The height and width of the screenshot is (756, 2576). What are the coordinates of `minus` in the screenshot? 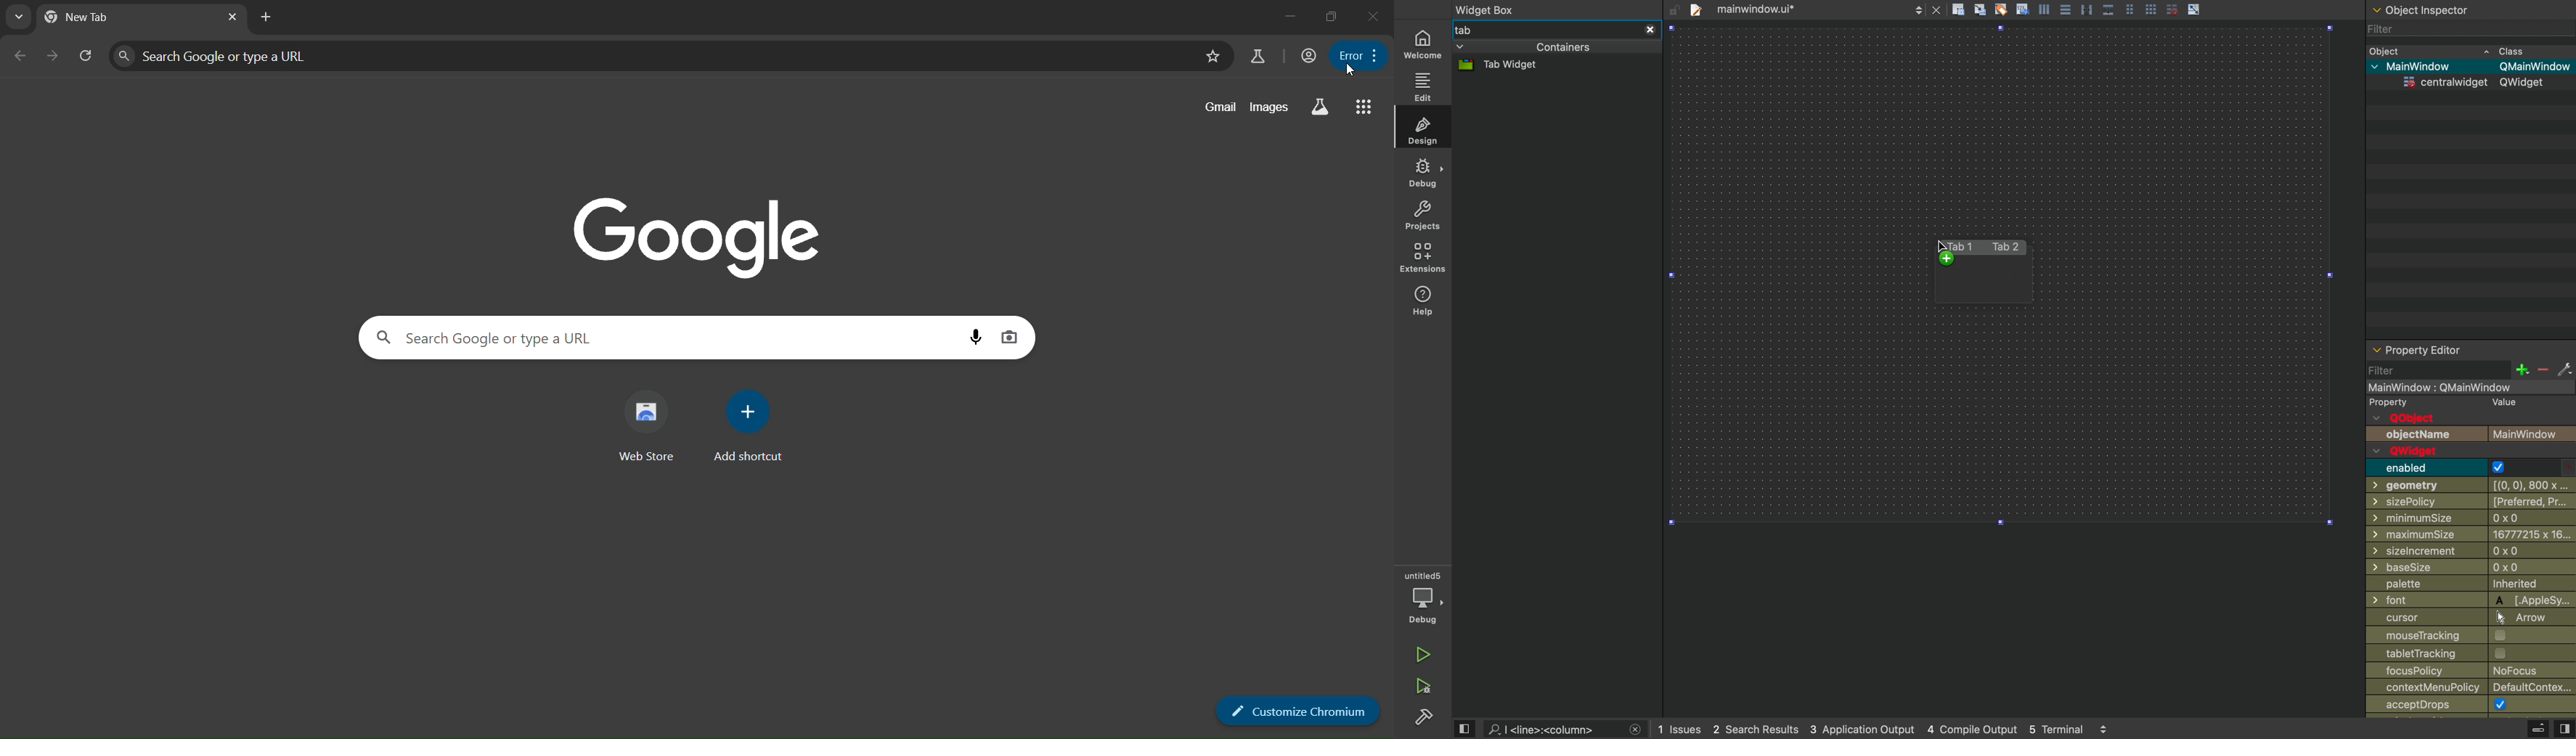 It's located at (2543, 370).